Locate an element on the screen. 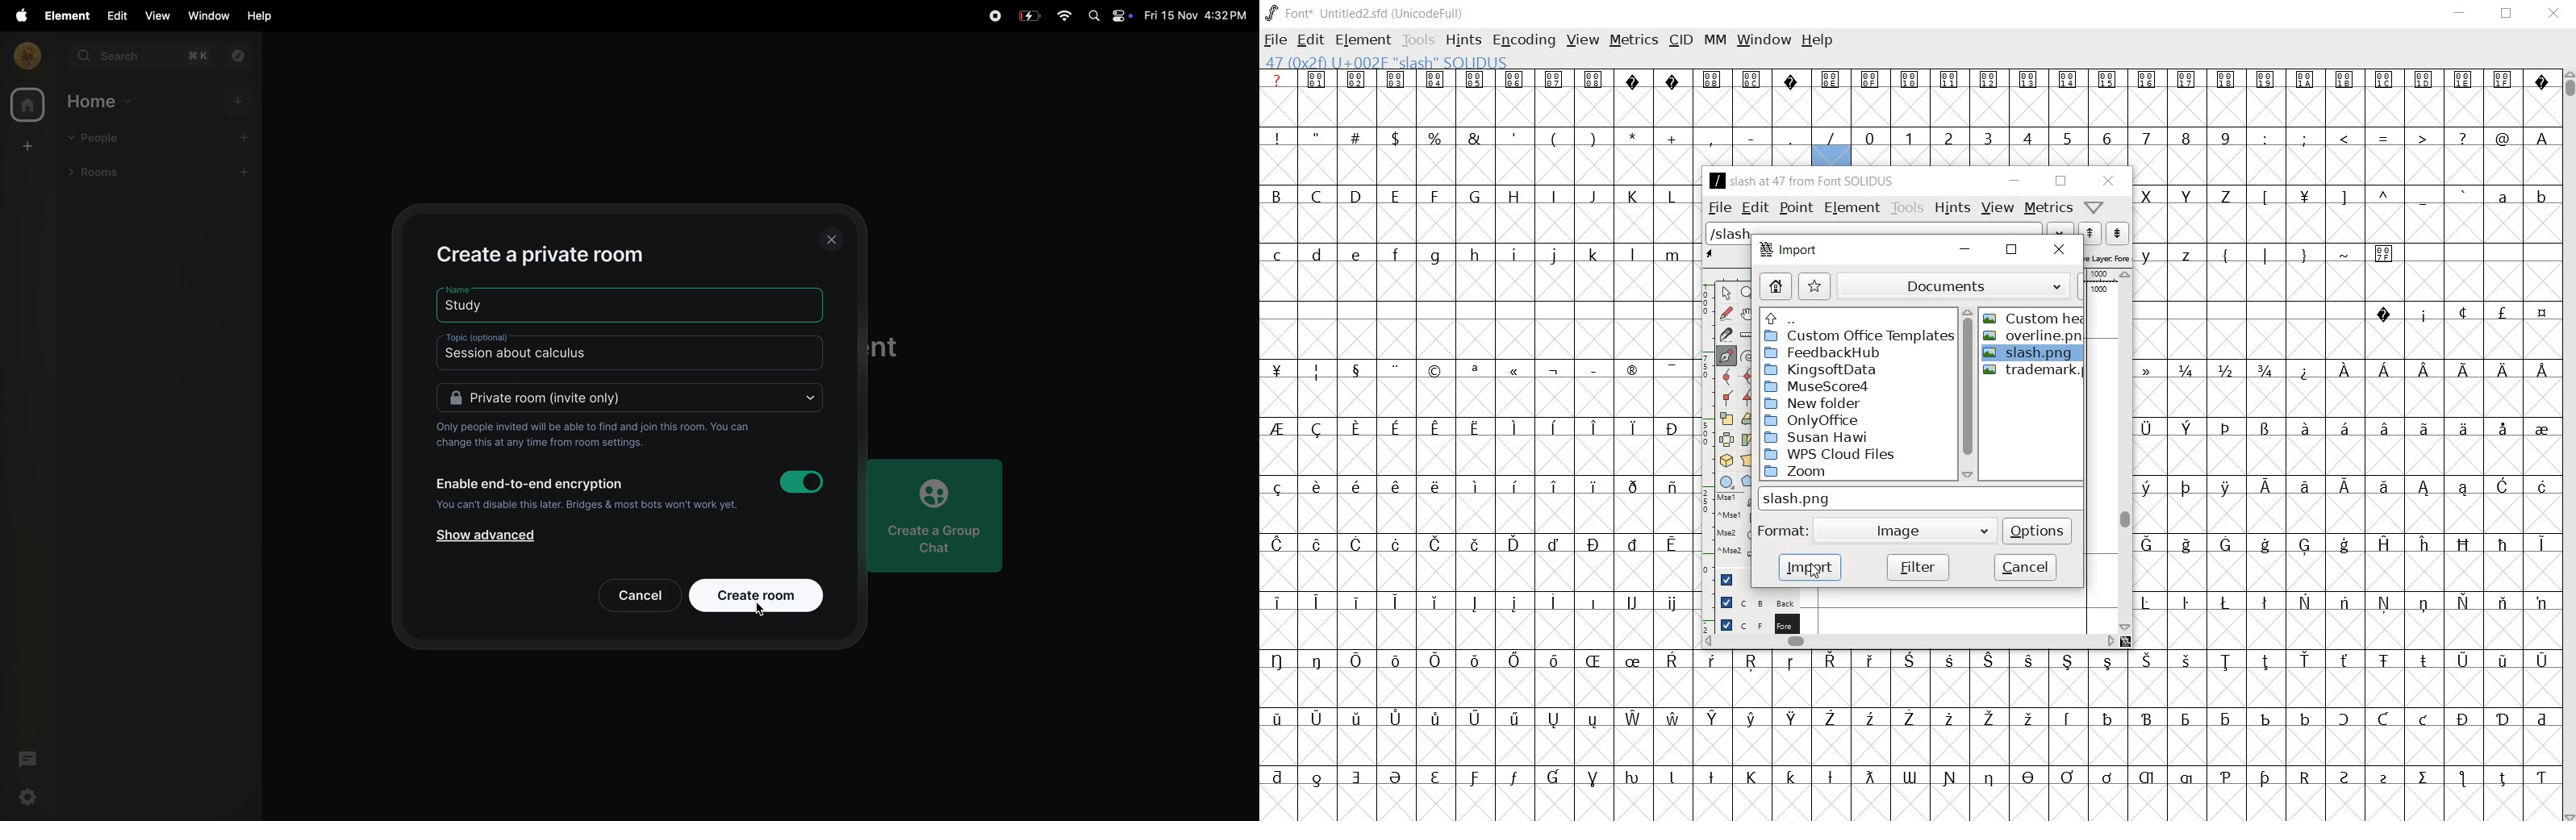  slash.png is located at coordinates (1820, 498).